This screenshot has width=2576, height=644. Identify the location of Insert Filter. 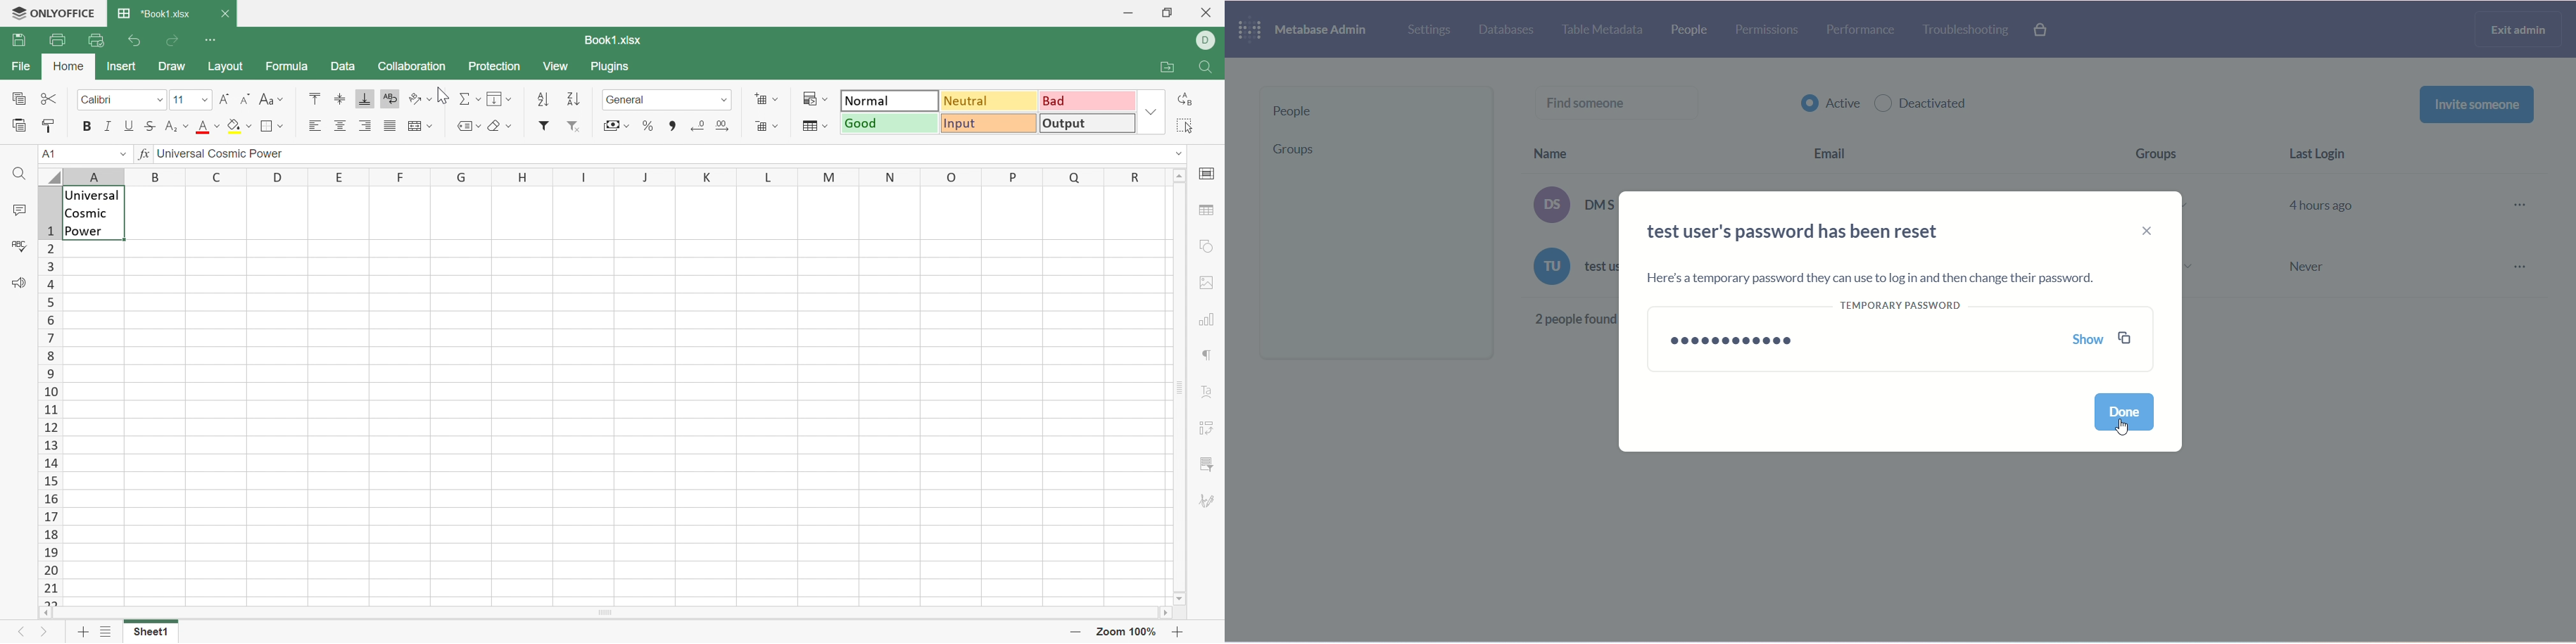
(545, 125).